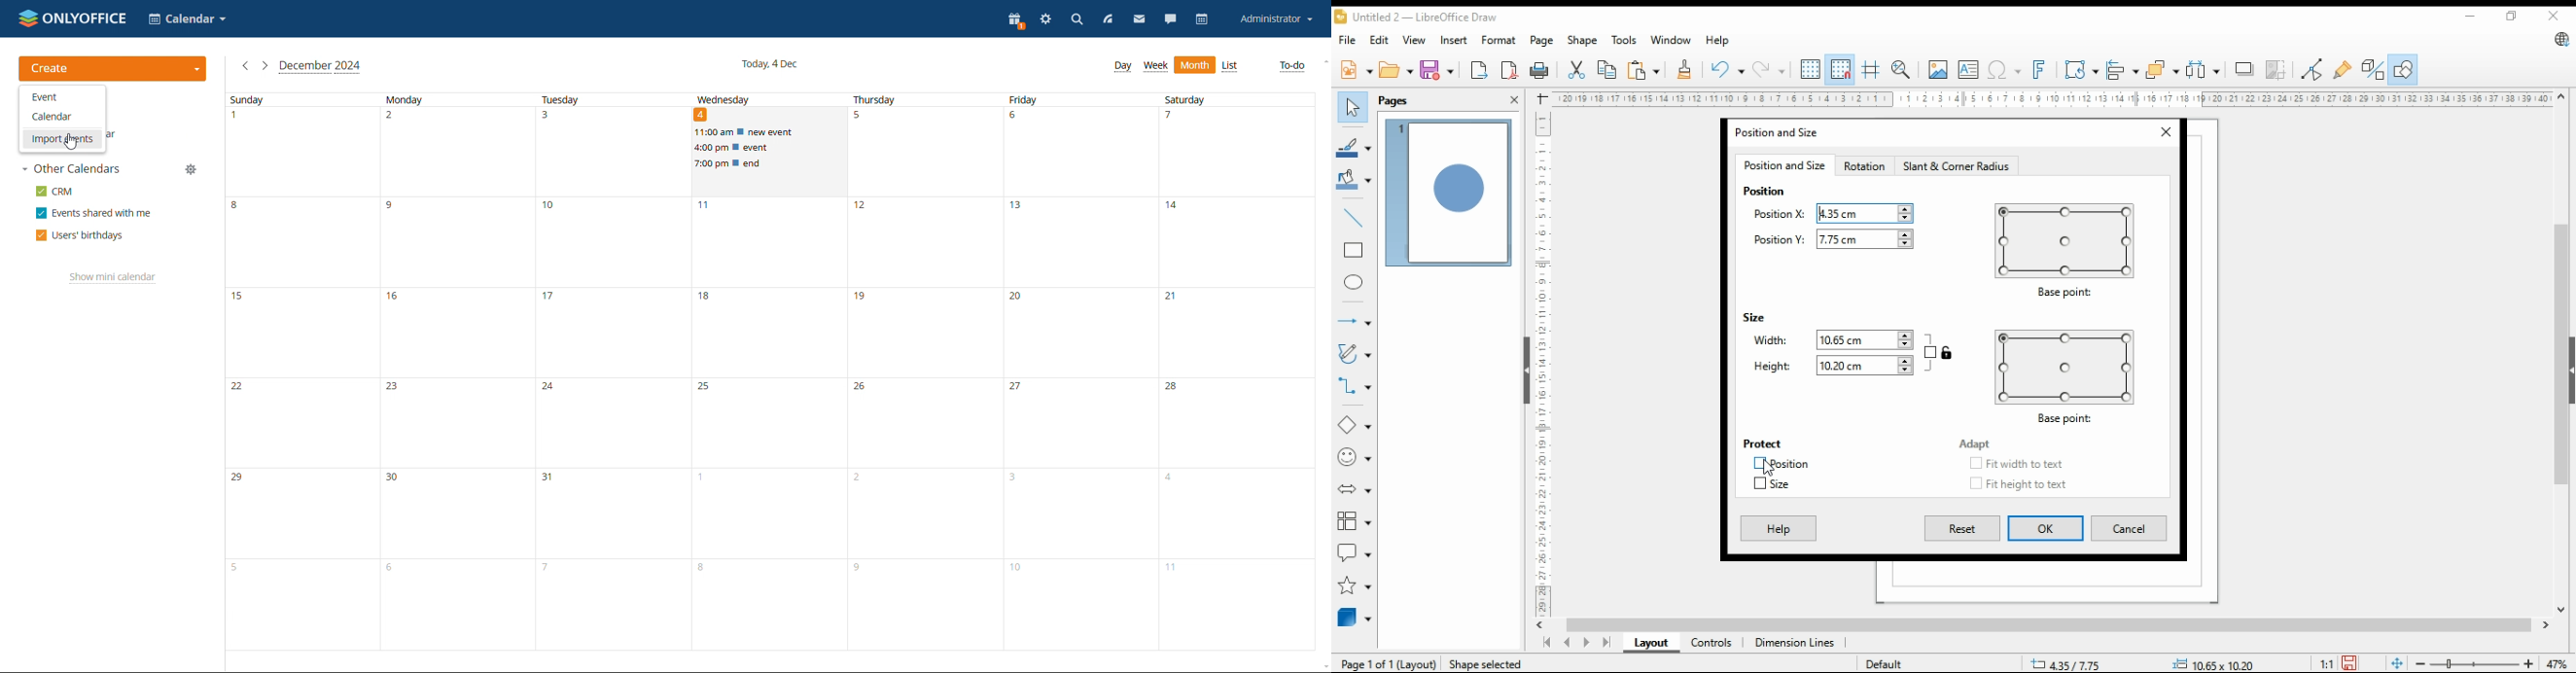  Describe the element at coordinates (2202, 70) in the screenshot. I see `select at least three objects to distribute` at that location.